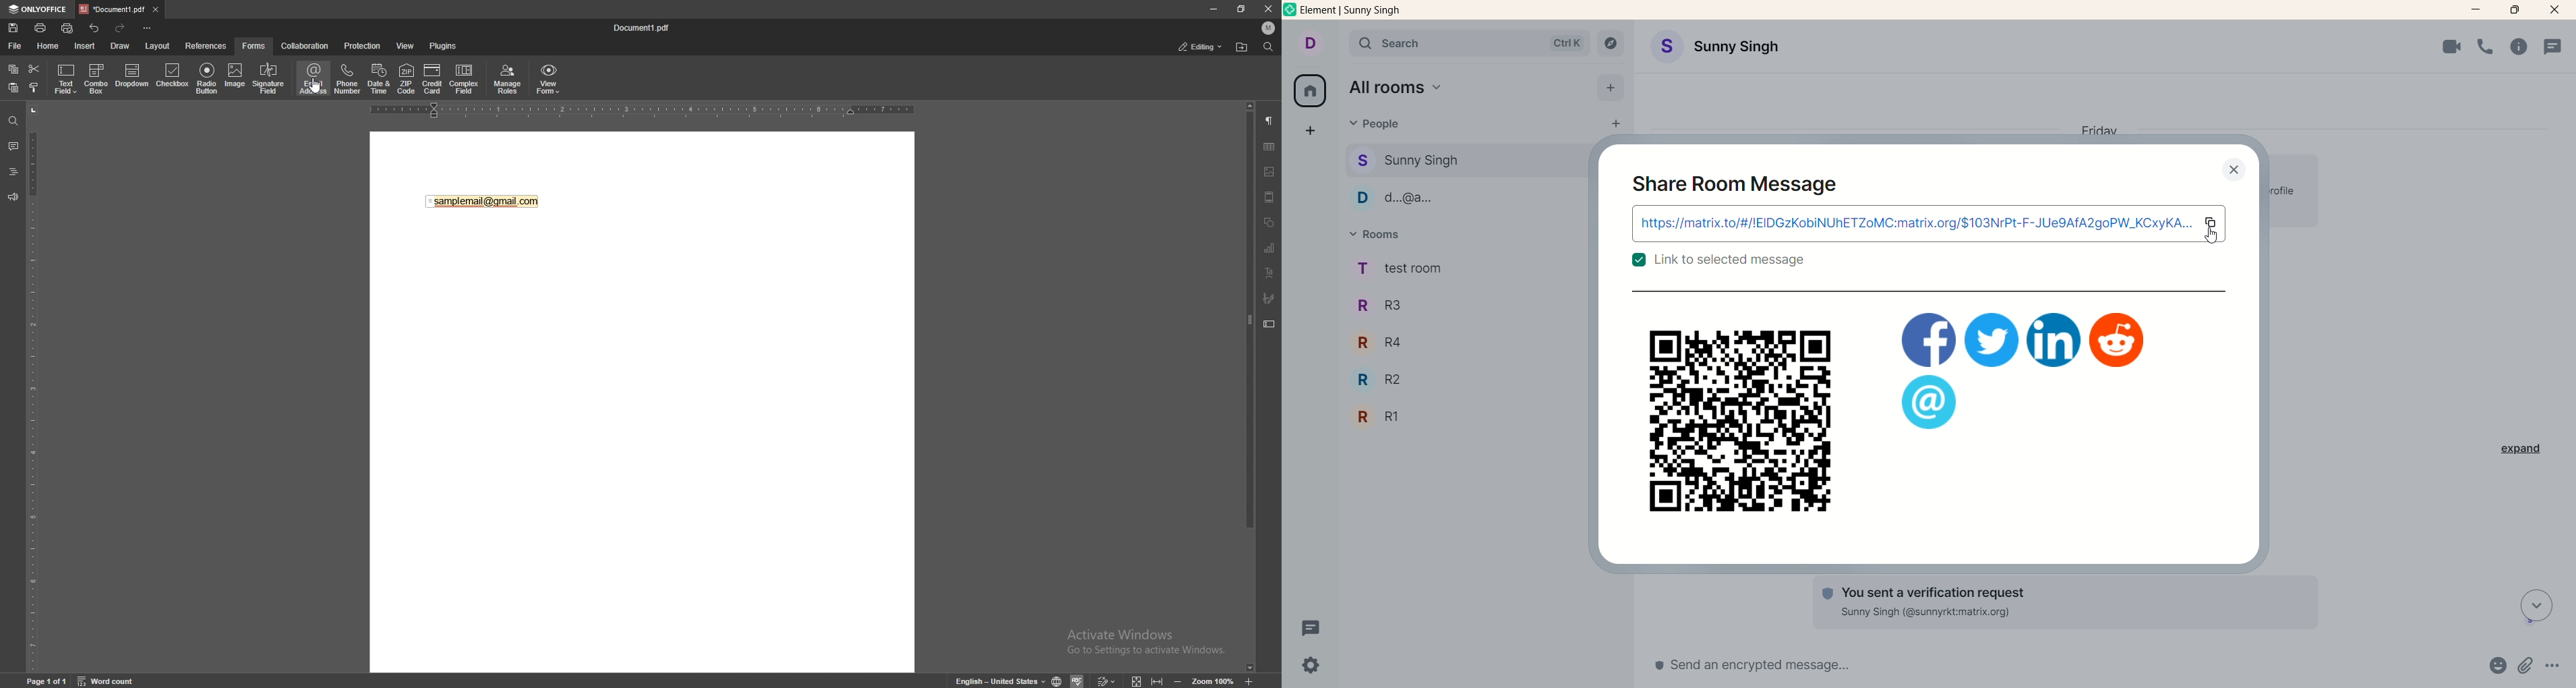 Image resolution: width=2576 pixels, height=700 pixels. Describe the element at coordinates (2216, 239) in the screenshot. I see `Cursor` at that location.